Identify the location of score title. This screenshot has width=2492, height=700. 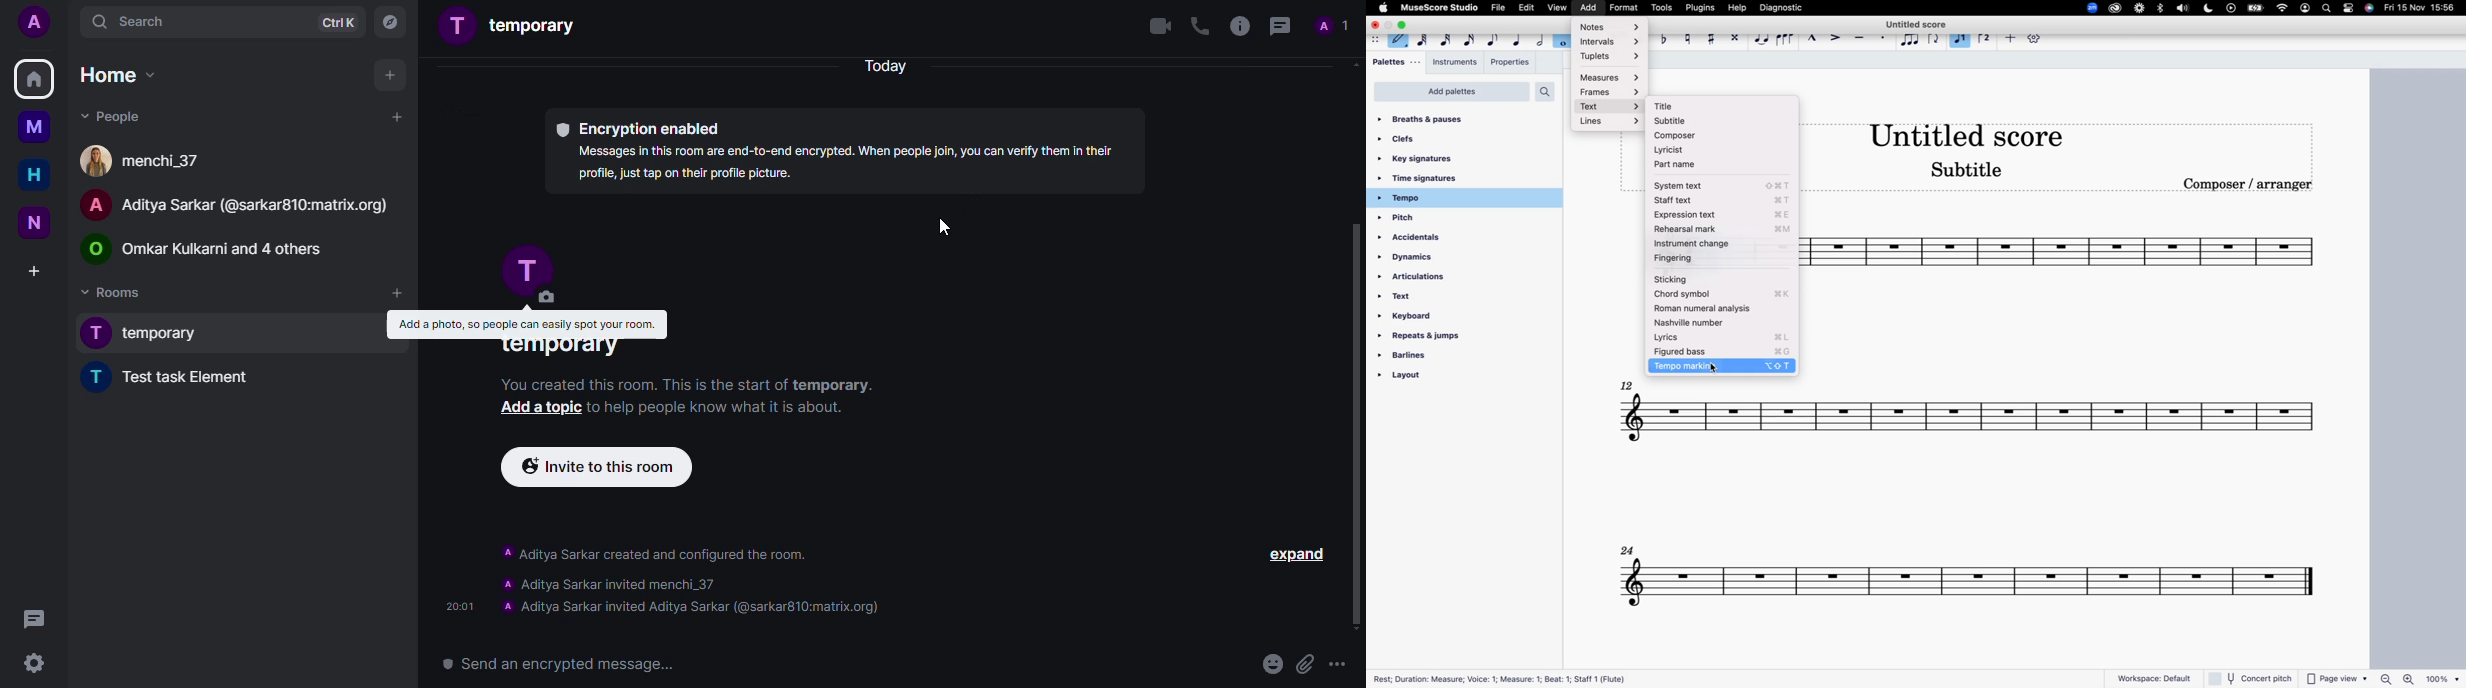
(1920, 23).